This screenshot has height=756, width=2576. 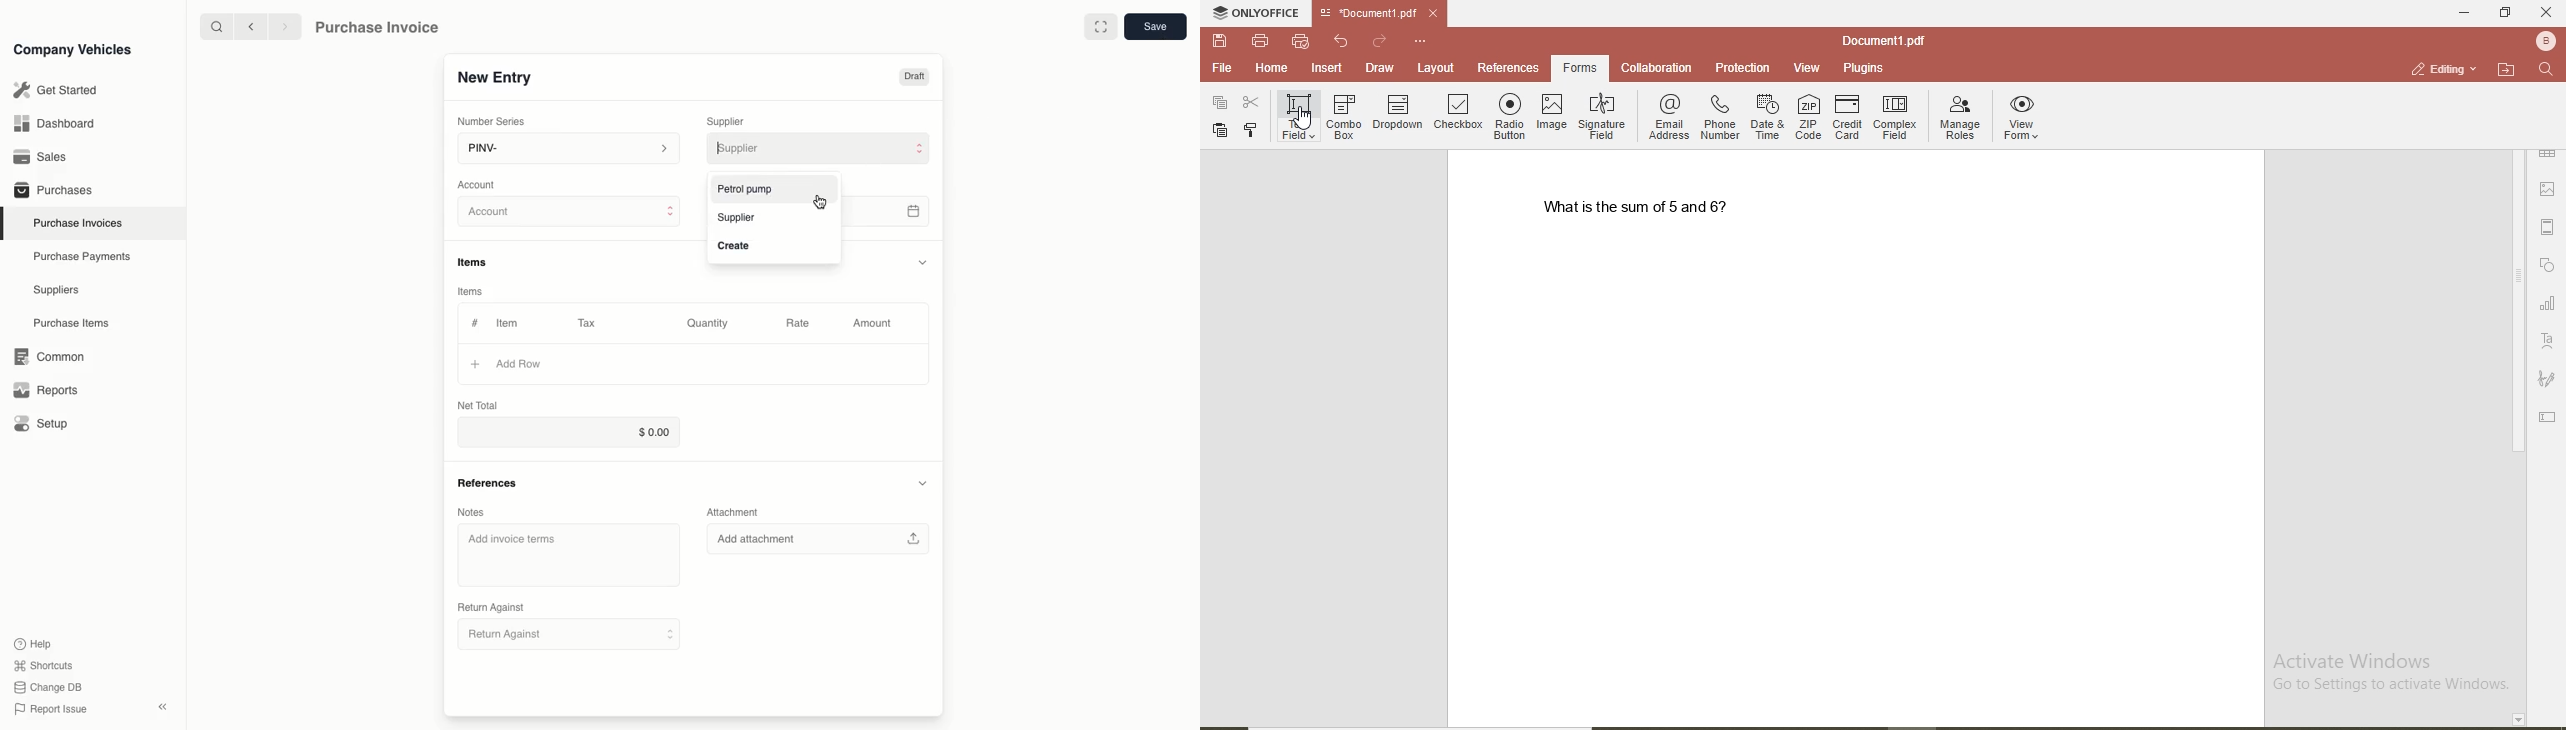 I want to click on date & time, so click(x=1767, y=116).